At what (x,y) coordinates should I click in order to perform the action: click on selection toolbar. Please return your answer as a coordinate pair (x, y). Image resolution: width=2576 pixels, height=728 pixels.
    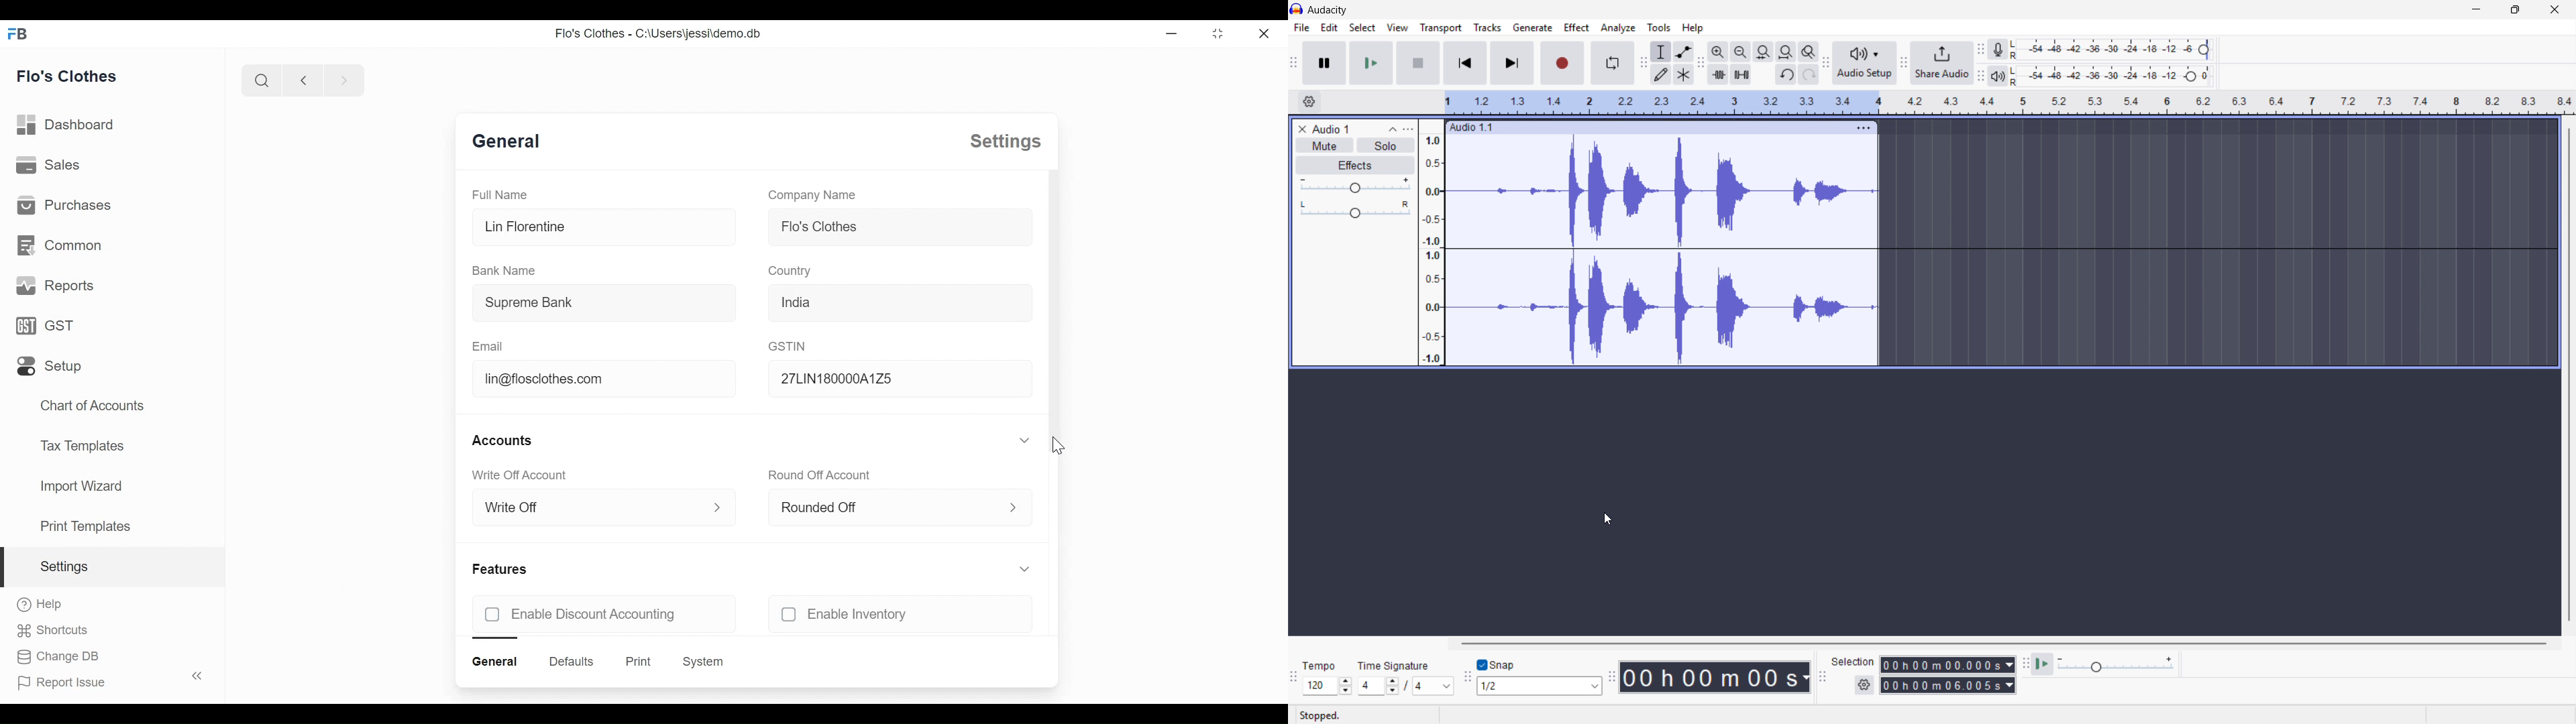
    Looking at the image, I should click on (1823, 677).